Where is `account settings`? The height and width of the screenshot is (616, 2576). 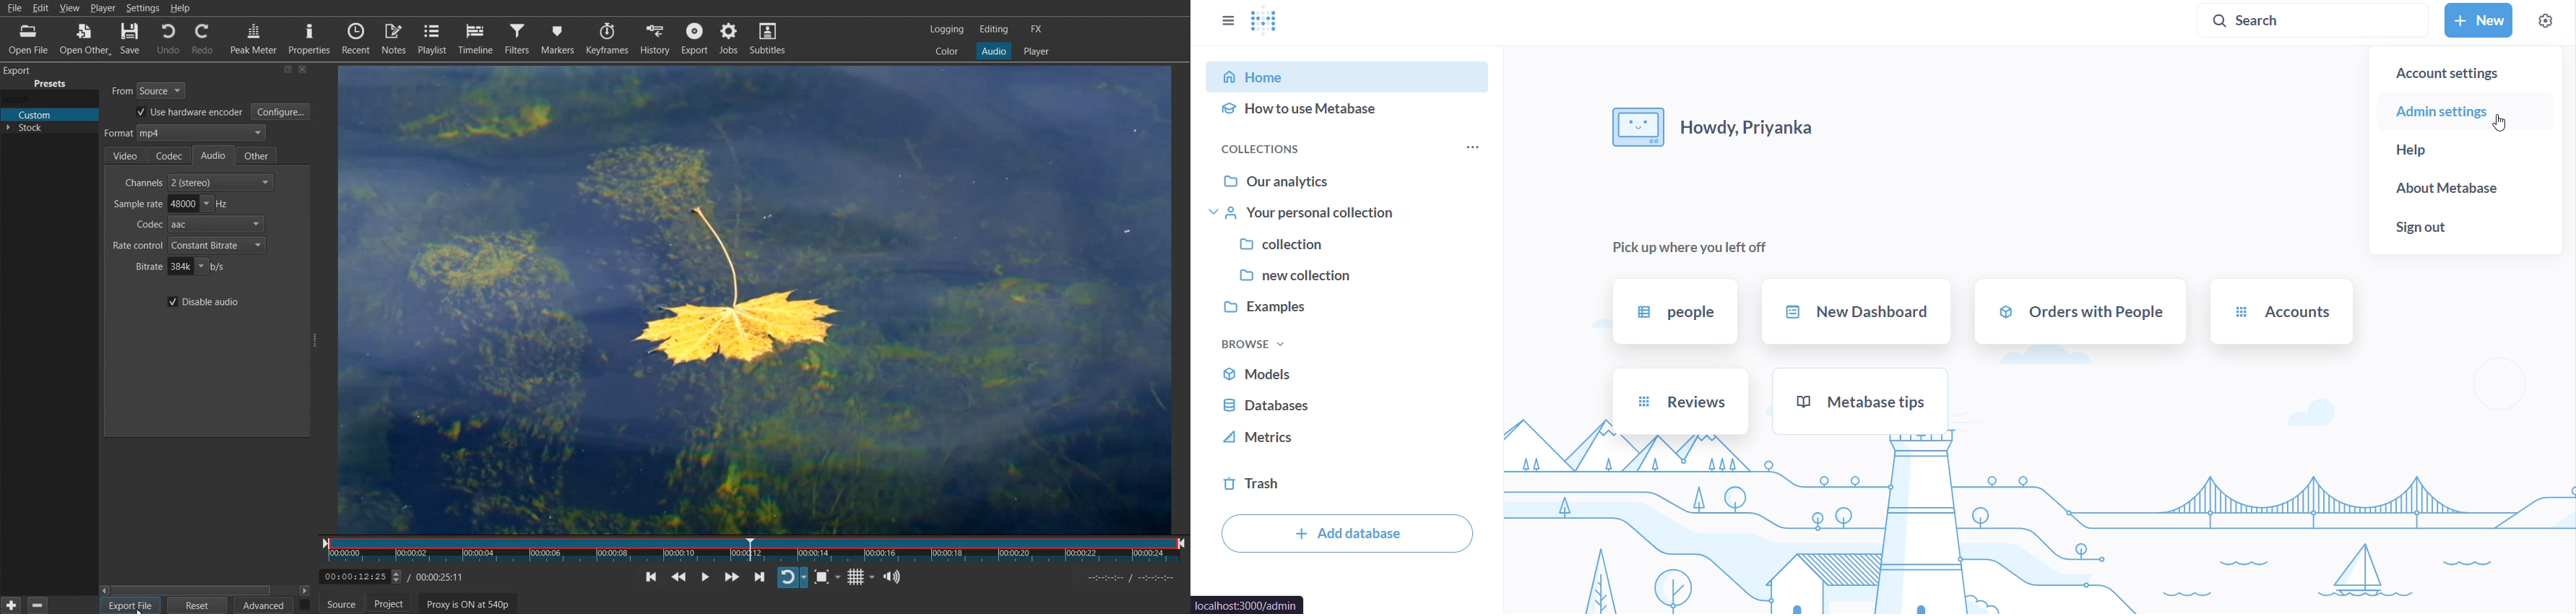
account settings is located at coordinates (2464, 74).